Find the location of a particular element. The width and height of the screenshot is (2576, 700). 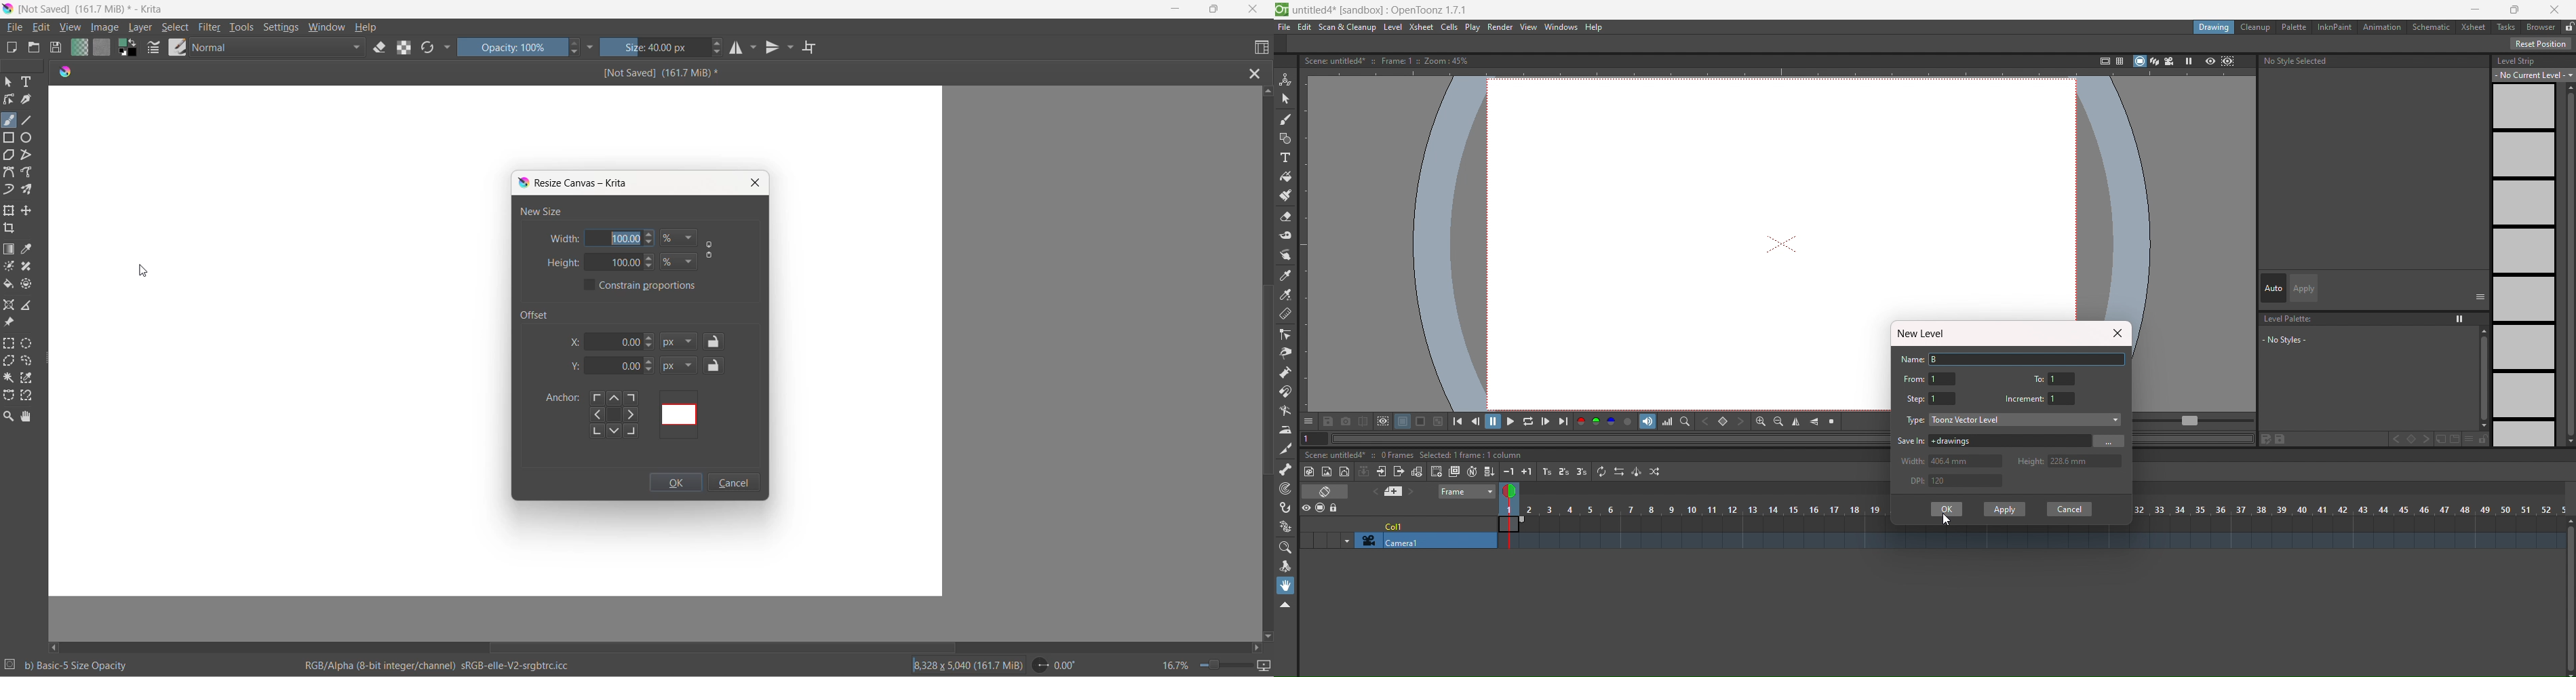

ok is located at coordinates (1947, 509).